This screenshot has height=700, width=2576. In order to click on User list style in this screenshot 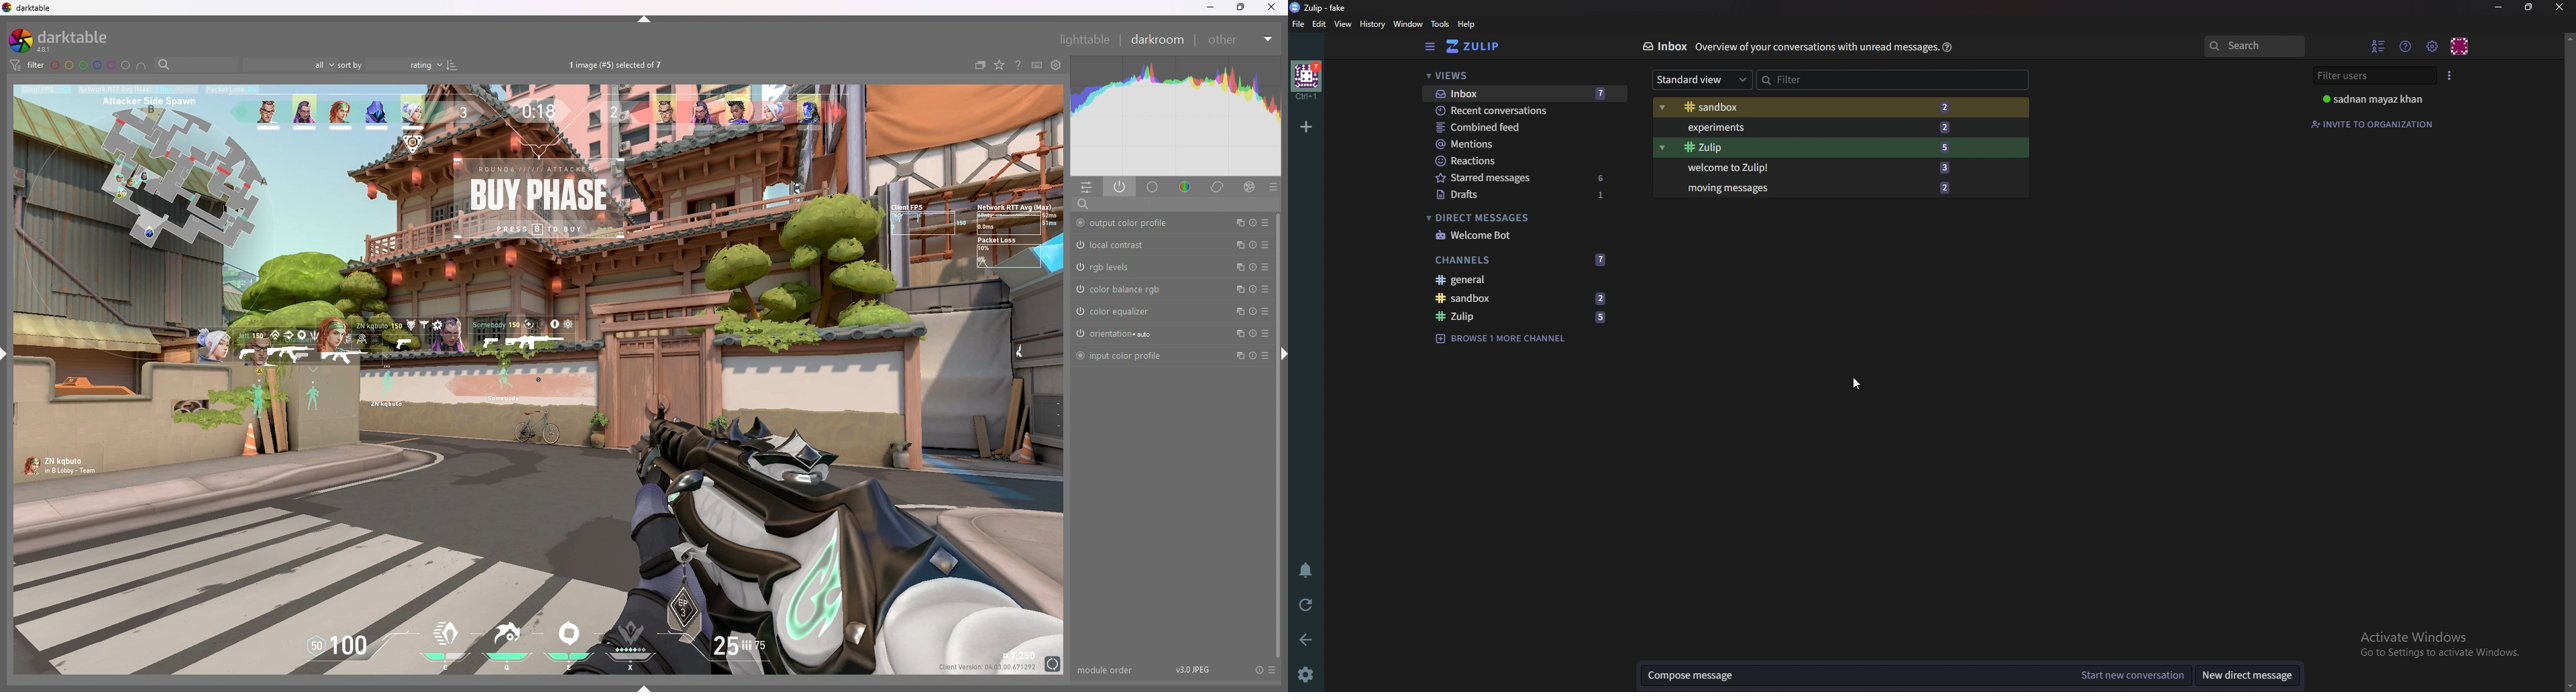, I will do `click(2447, 75)`.